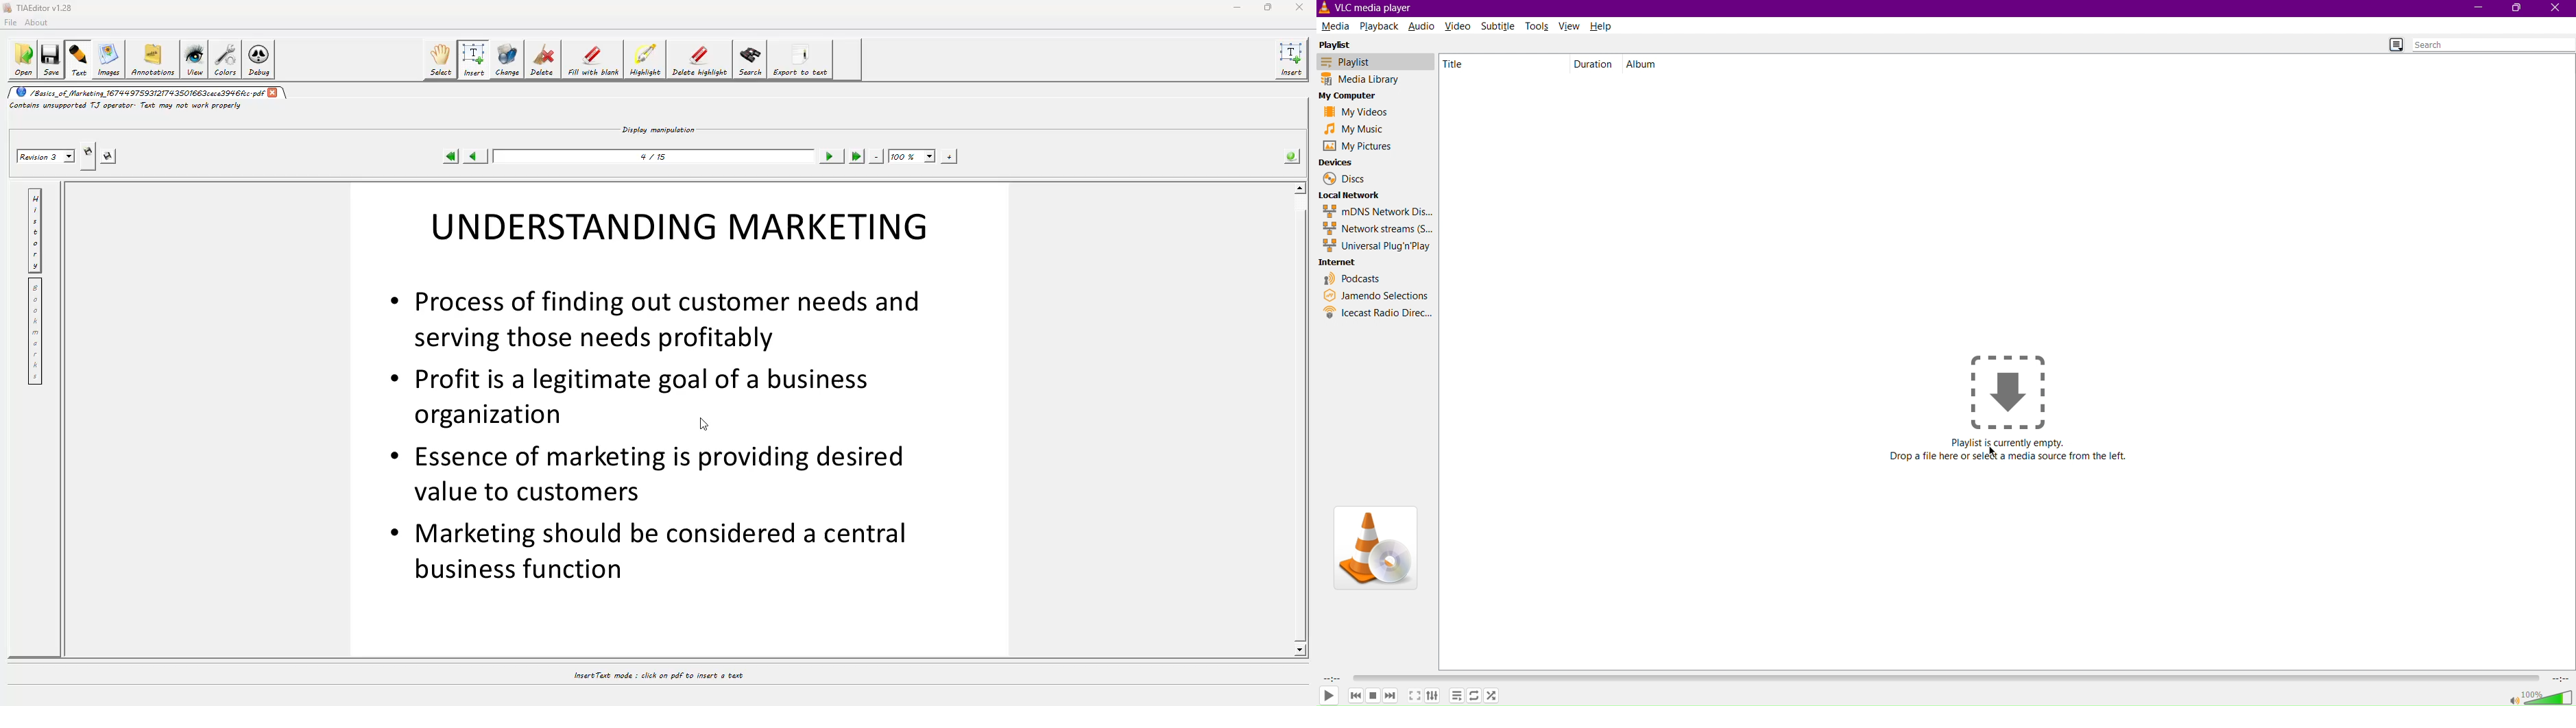 This screenshot has height=728, width=2576. I want to click on Maximize, so click(2517, 8).